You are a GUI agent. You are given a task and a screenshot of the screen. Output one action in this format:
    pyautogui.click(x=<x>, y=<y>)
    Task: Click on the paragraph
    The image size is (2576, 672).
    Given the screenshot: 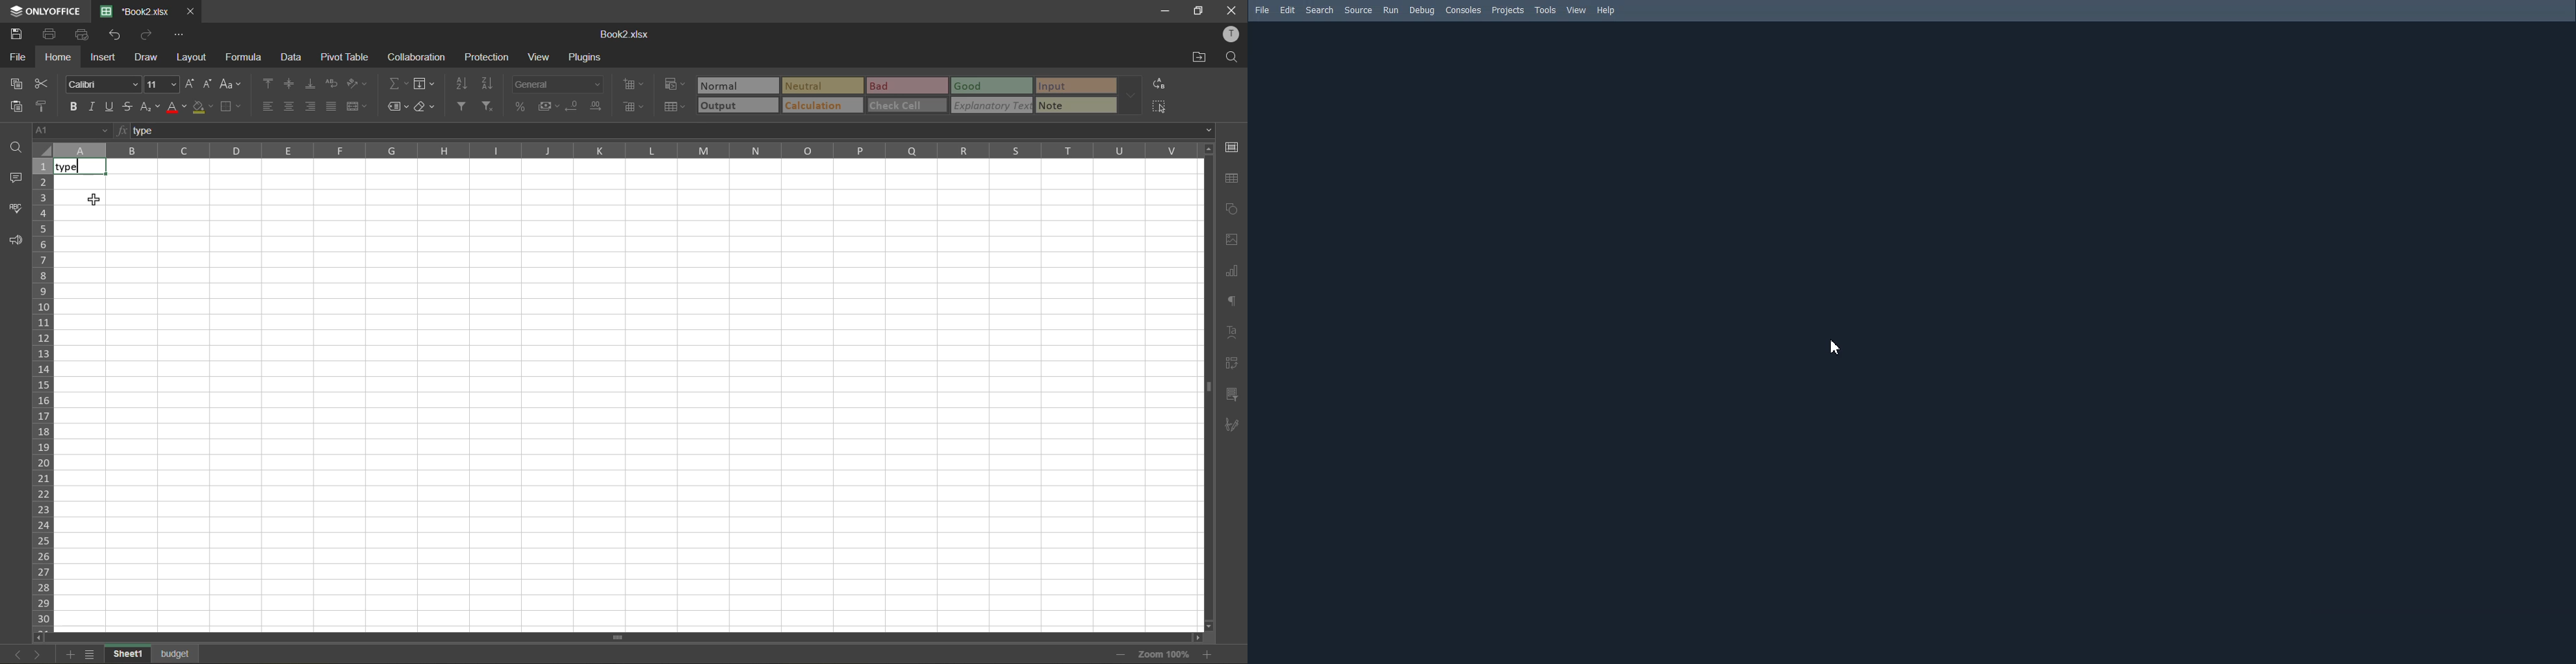 What is the action you would take?
    pyautogui.click(x=1234, y=302)
    